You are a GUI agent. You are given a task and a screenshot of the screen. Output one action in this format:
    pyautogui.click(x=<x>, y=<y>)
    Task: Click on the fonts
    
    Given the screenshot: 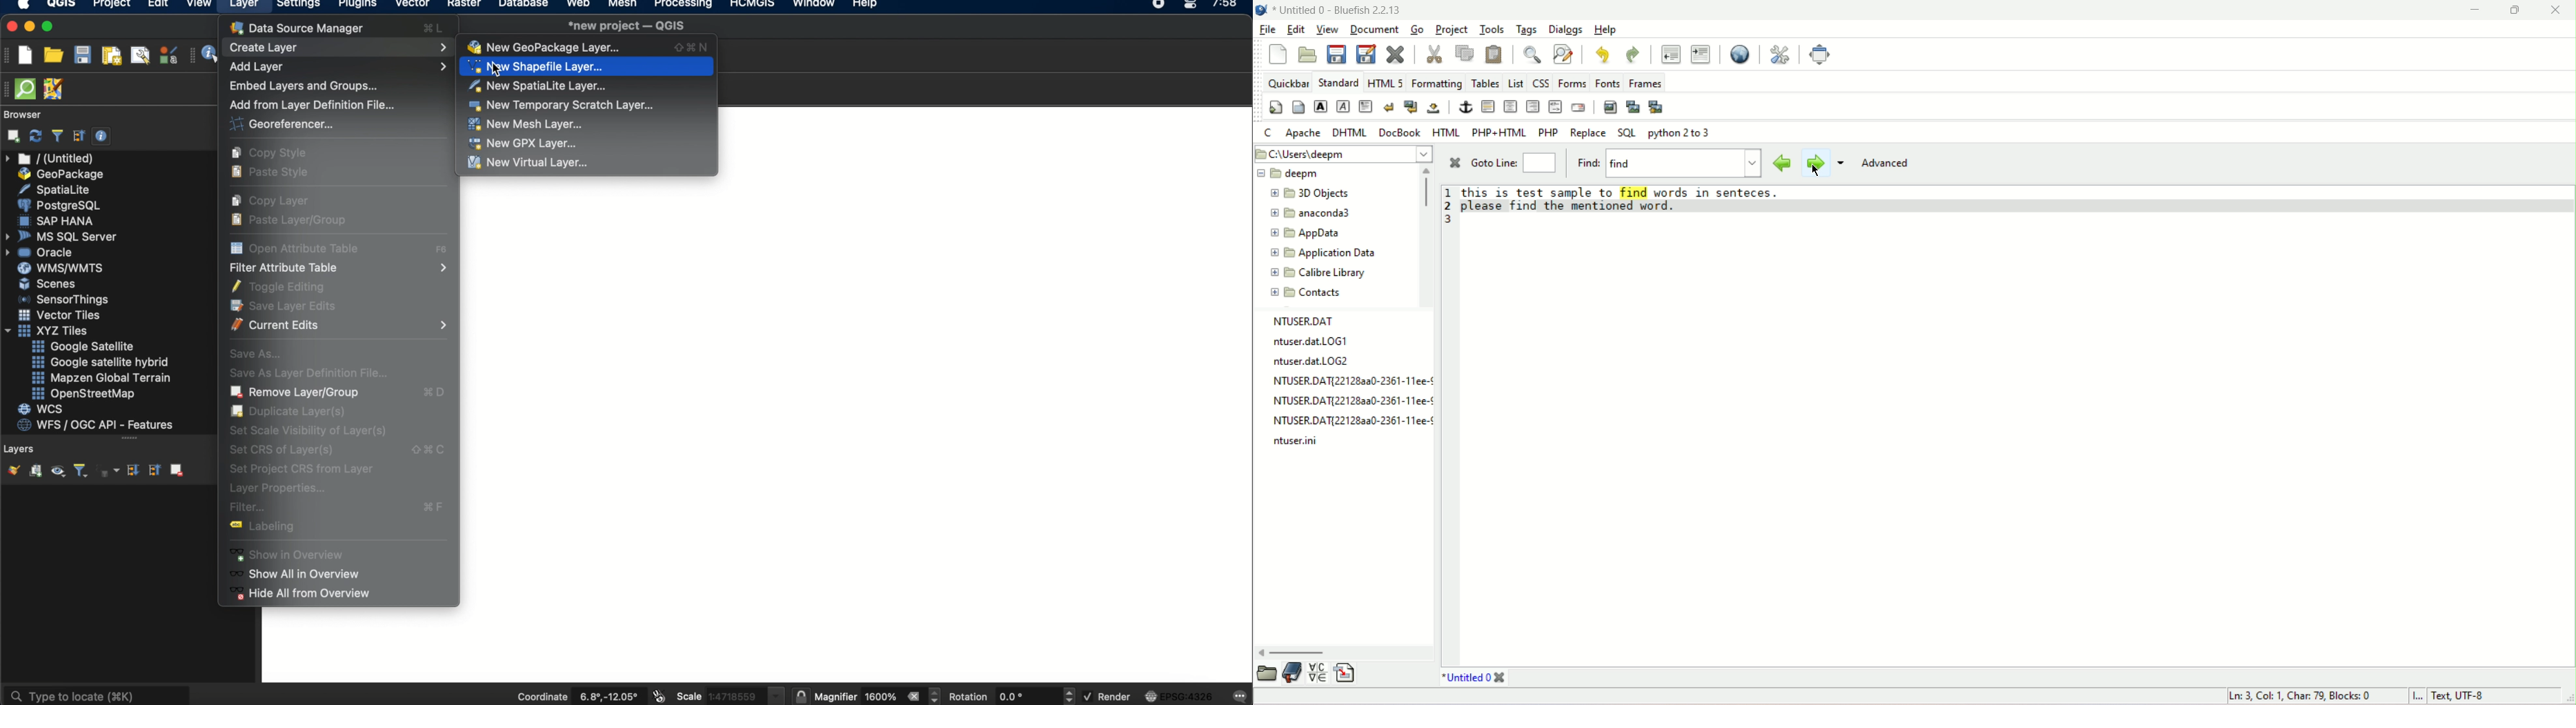 What is the action you would take?
    pyautogui.click(x=1605, y=83)
    